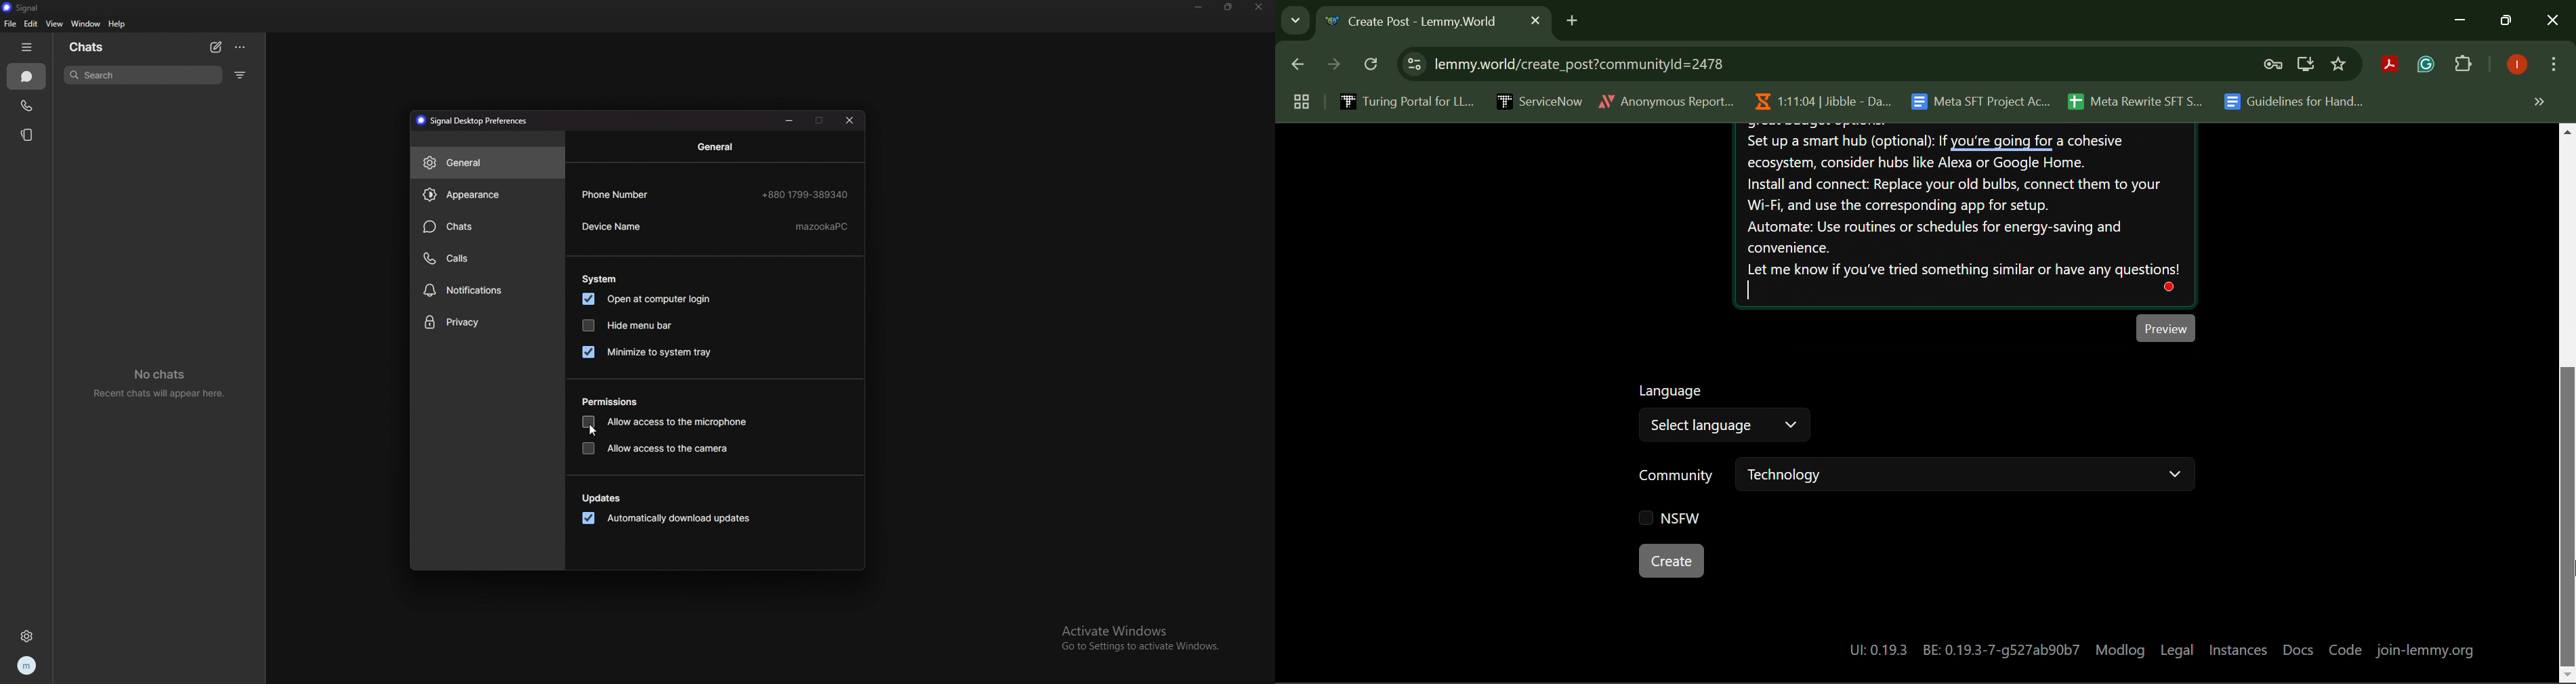  I want to click on search, so click(145, 75).